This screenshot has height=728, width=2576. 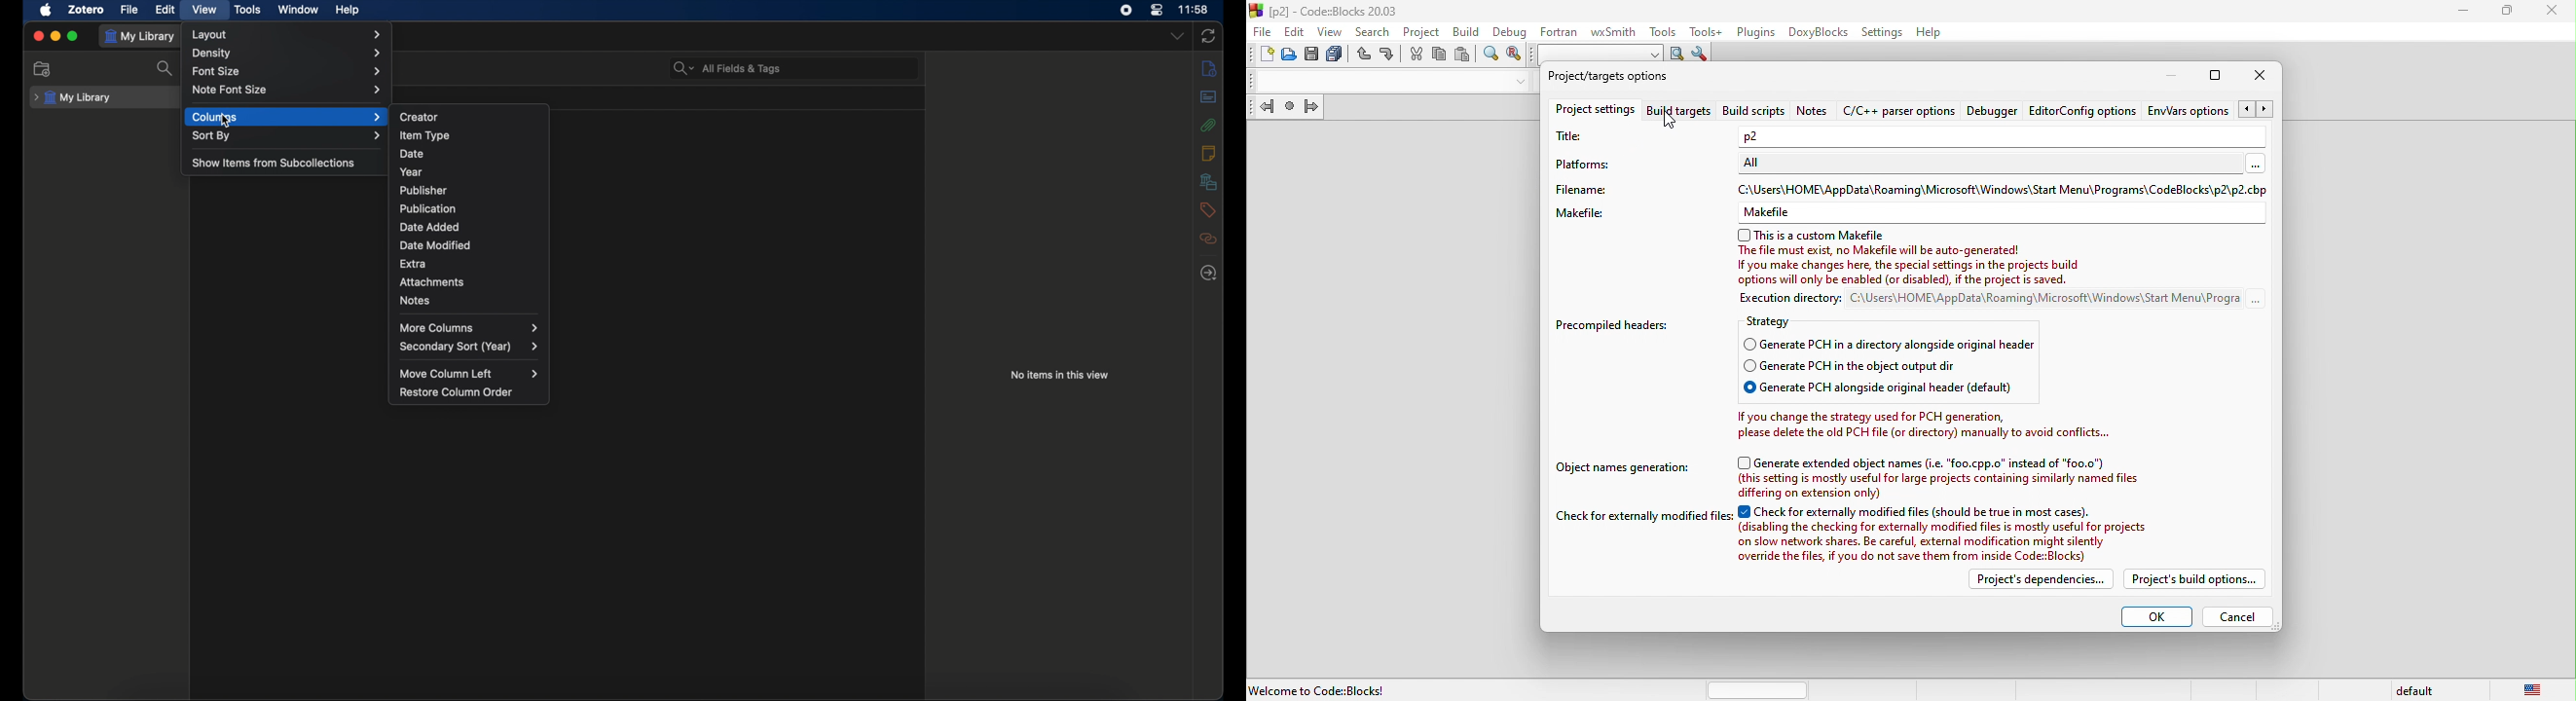 I want to click on editor config option, so click(x=2079, y=112).